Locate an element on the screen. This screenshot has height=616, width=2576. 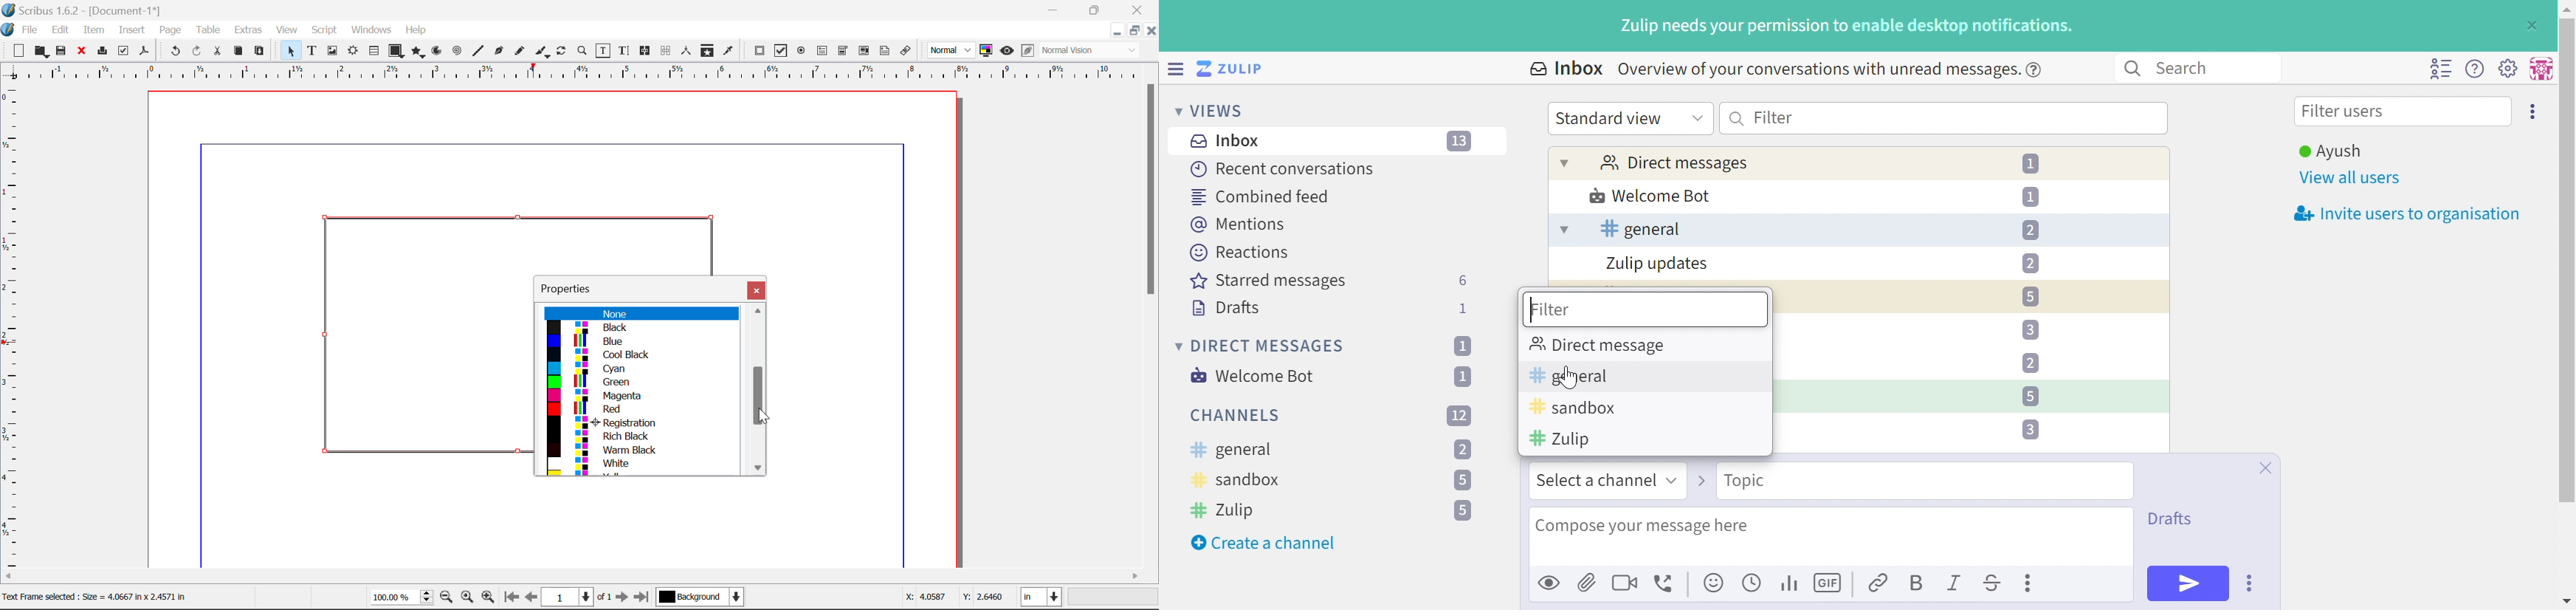
1 is located at coordinates (2031, 196).